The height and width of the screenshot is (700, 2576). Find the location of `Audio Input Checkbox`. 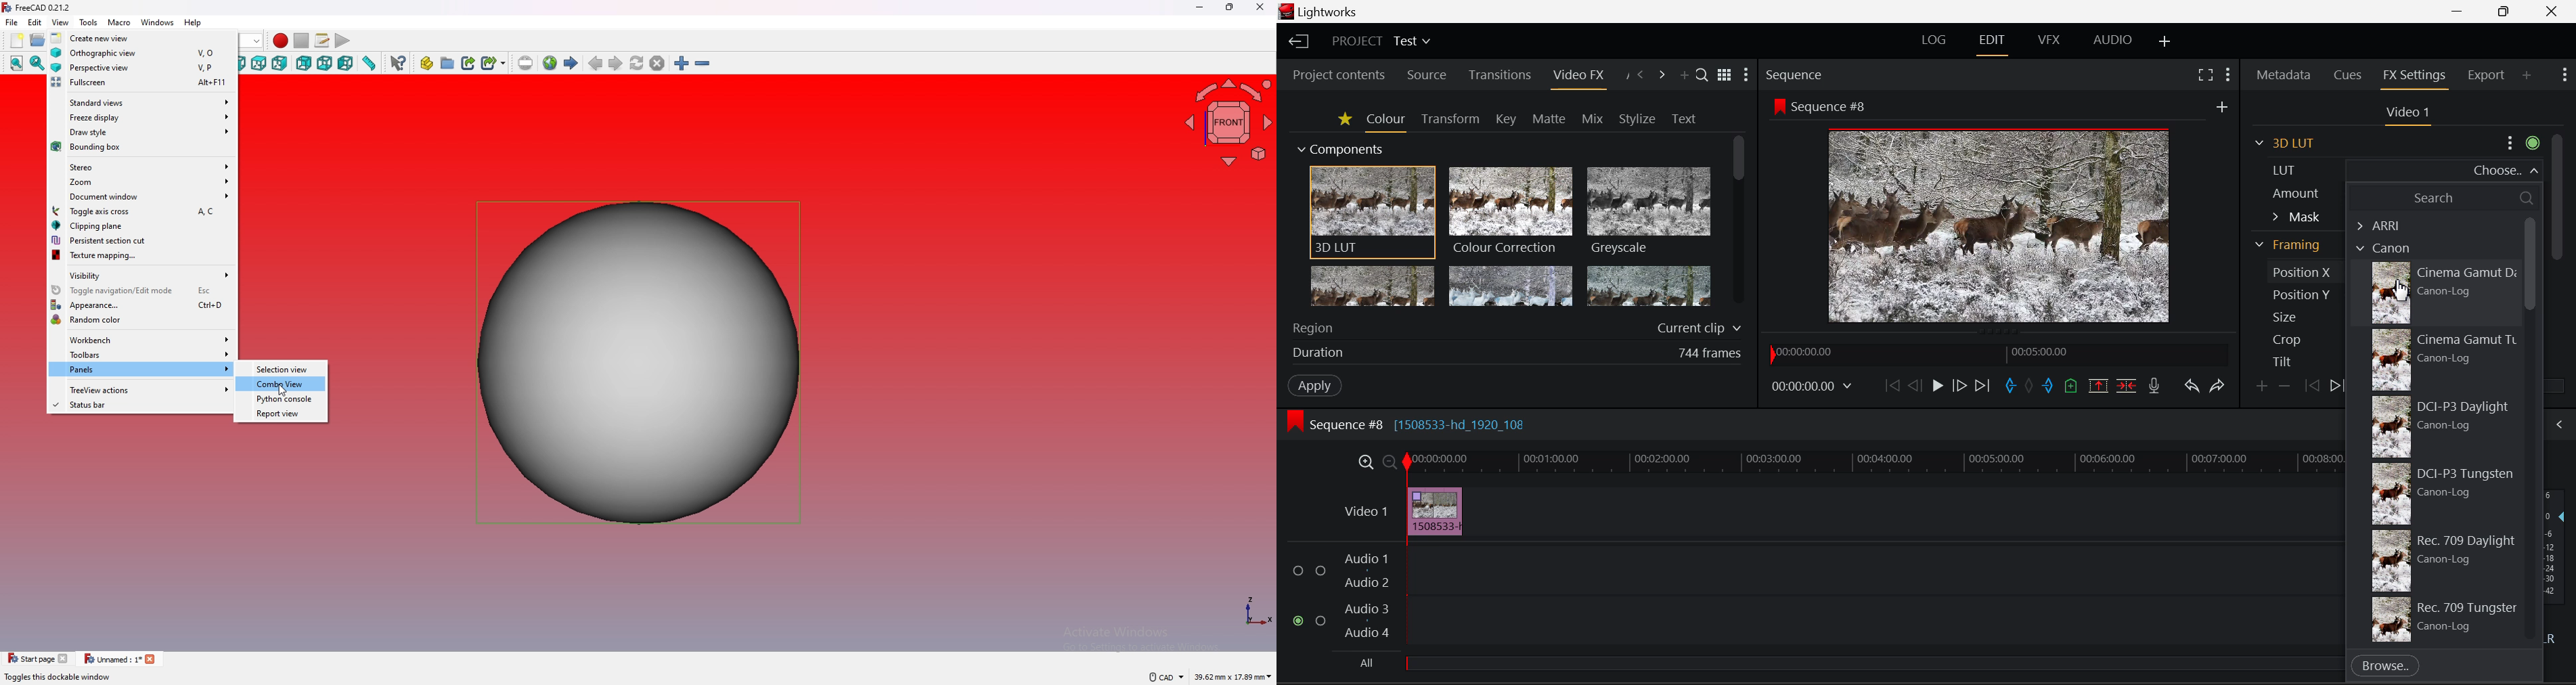

Audio Input Checkbox is located at coordinates (1322, 571).